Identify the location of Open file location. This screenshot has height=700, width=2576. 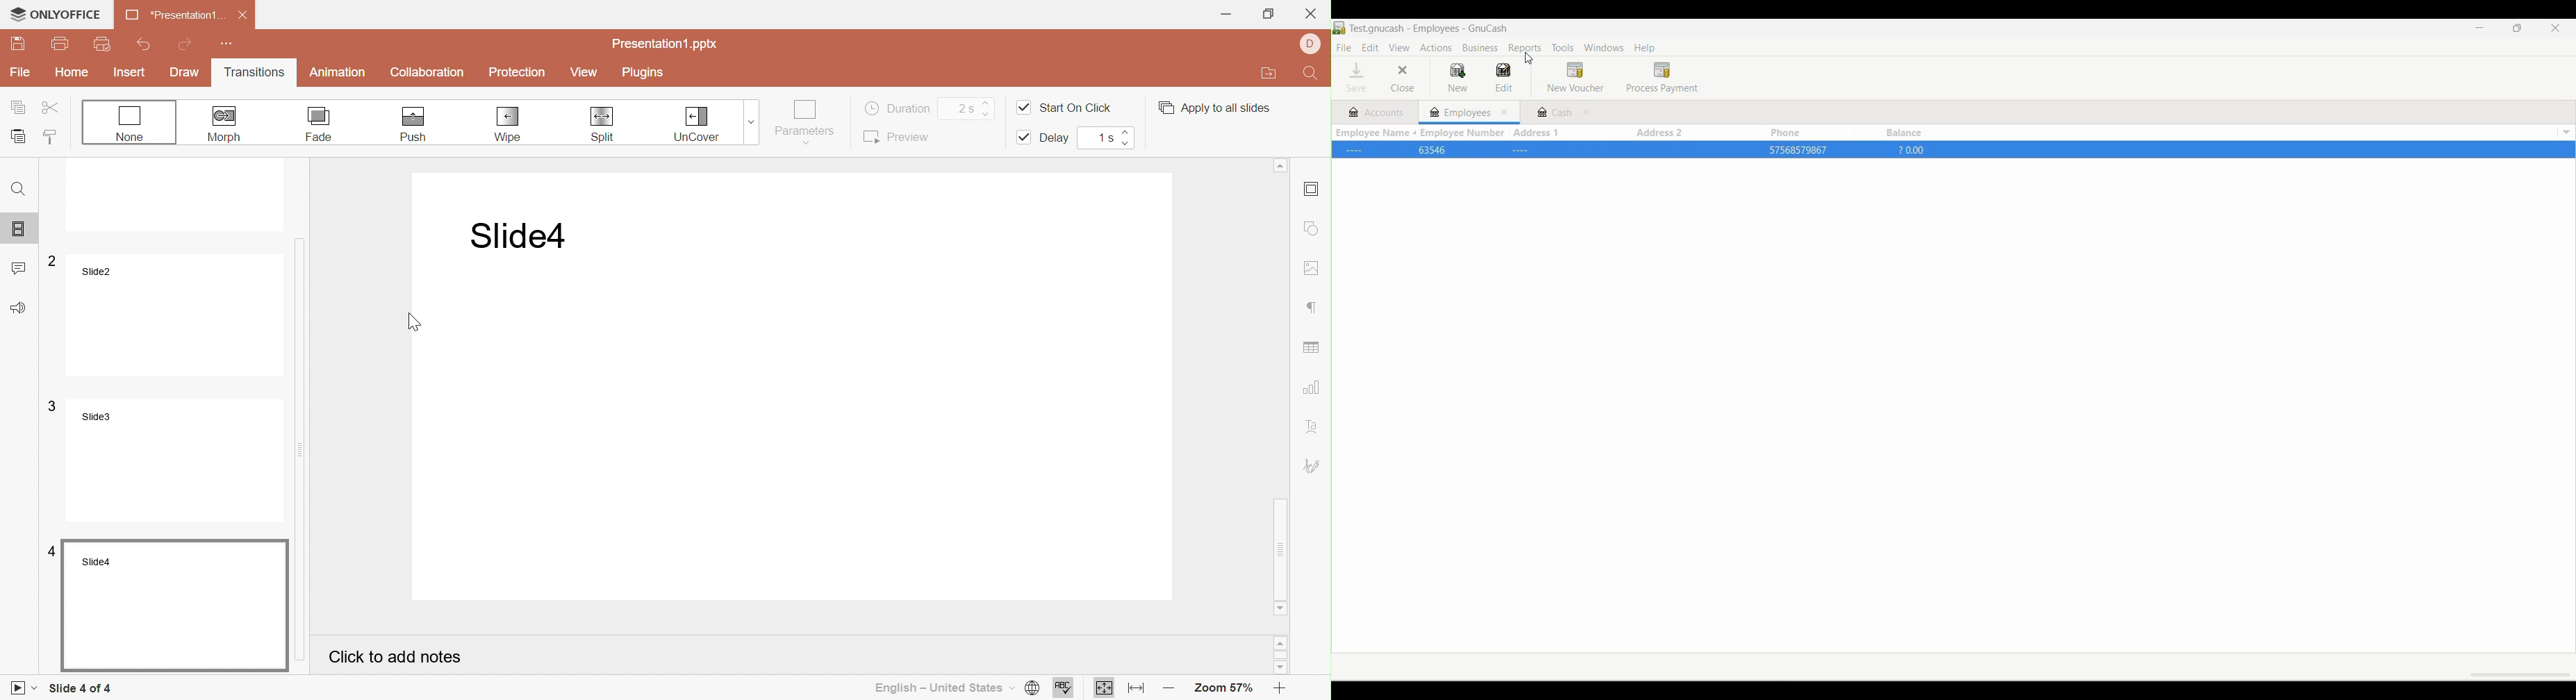
(1269, 74).